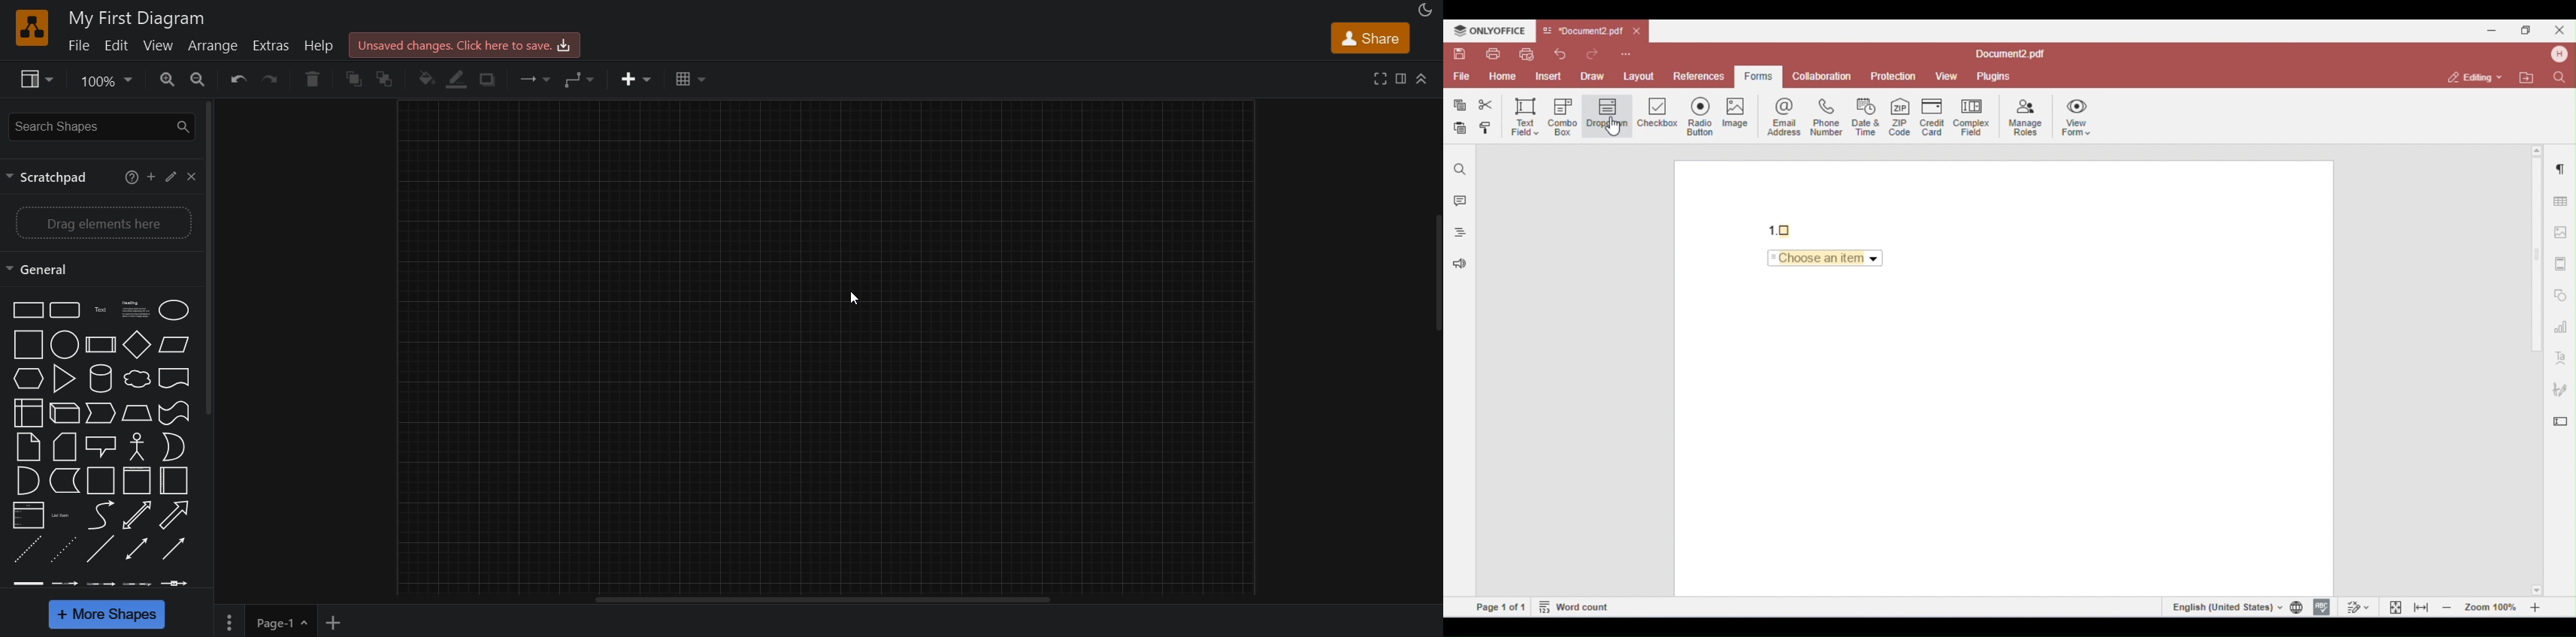 The width and height of the screenshot is (2576, 644). Describe the element at coordinates (492, 80) in the screenshot. I see `shadow` at that location.